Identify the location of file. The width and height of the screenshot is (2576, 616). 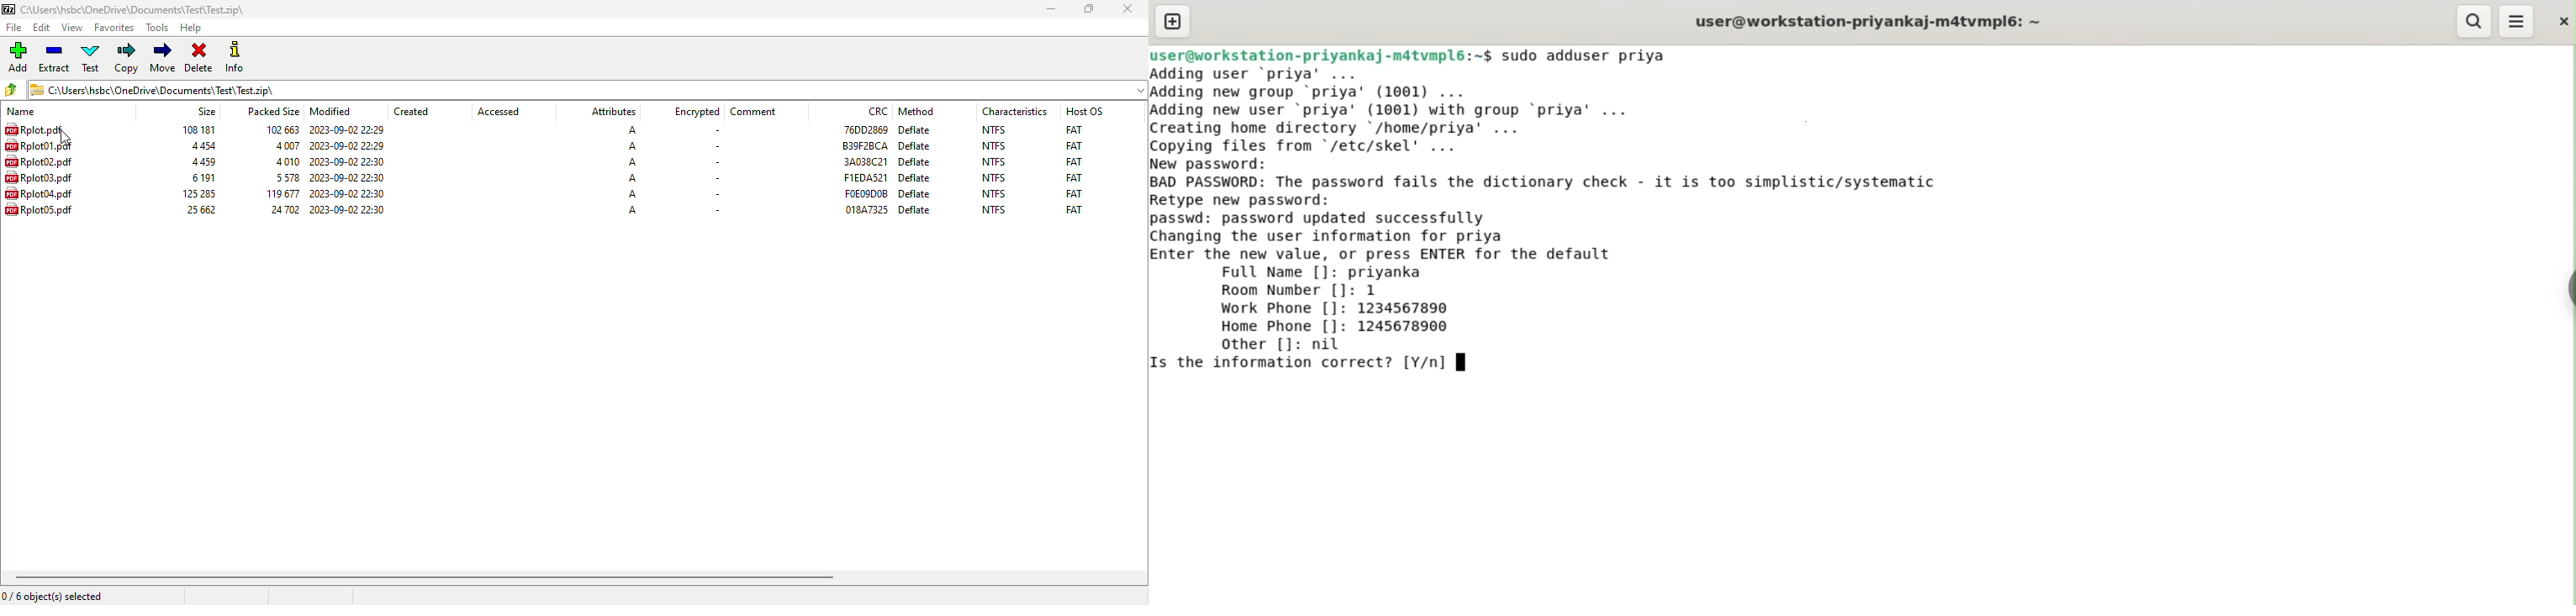
(39, 193).